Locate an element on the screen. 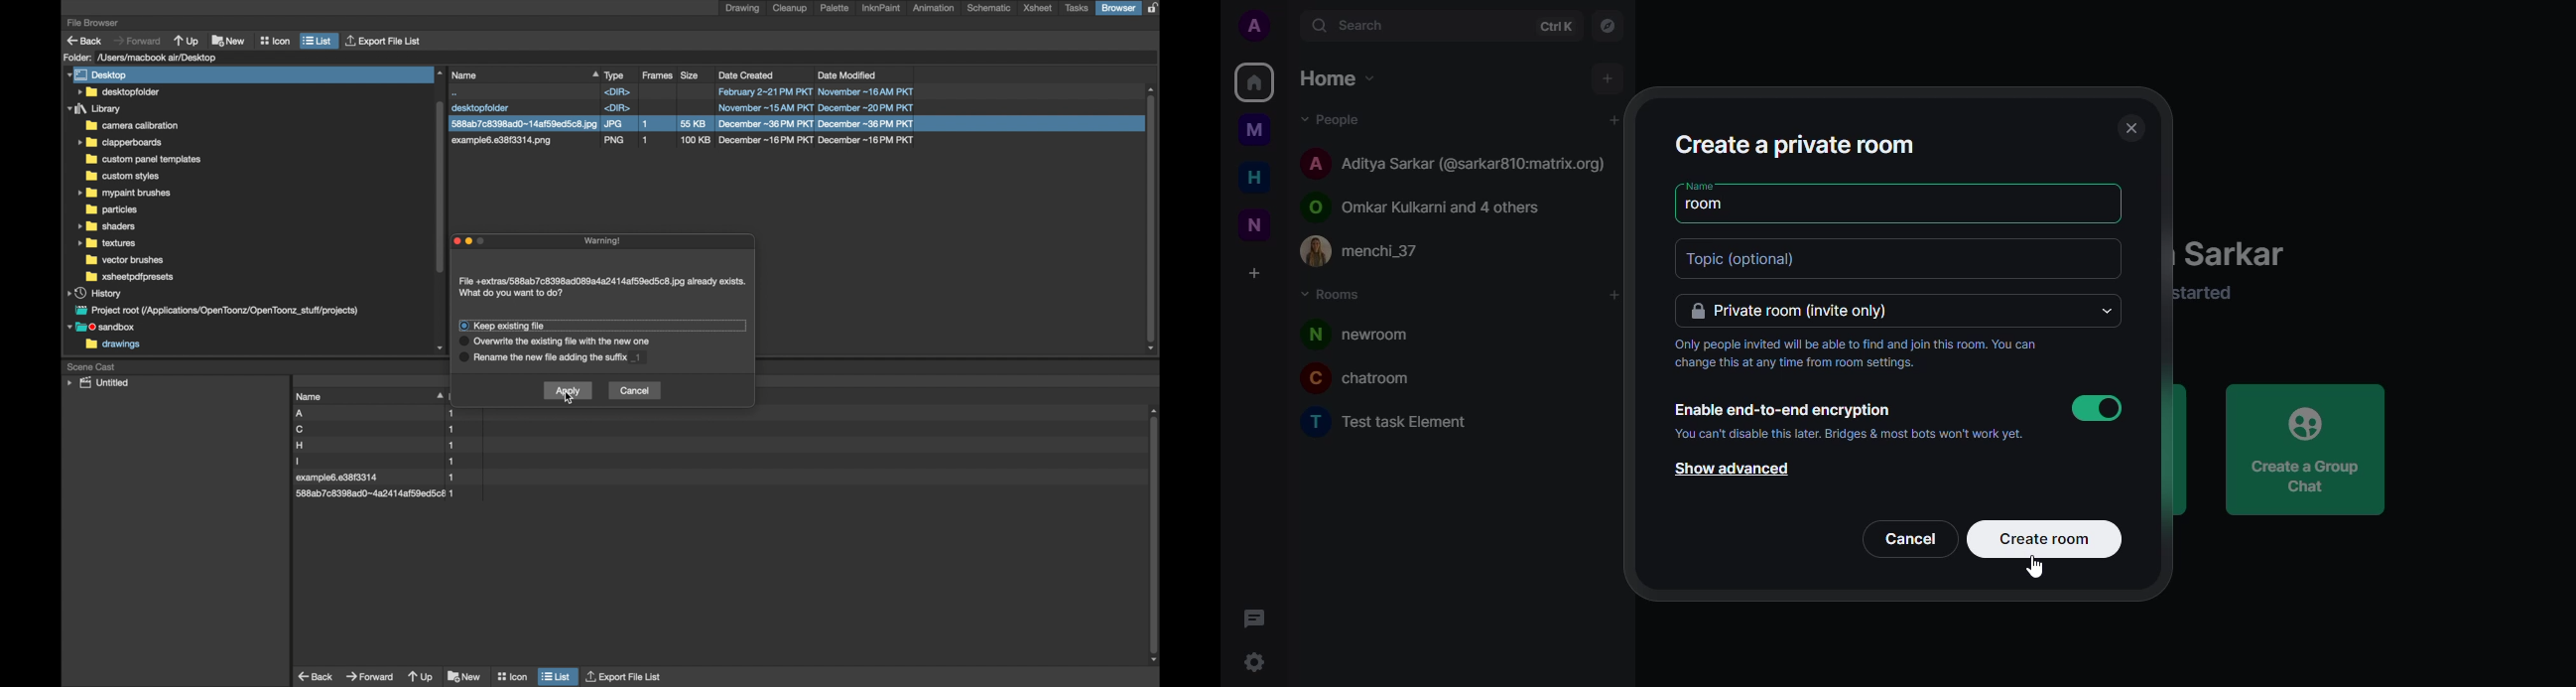 This screenshot has height=700, width=2576. rooms dropdown is located at coordinates (1337, 297).